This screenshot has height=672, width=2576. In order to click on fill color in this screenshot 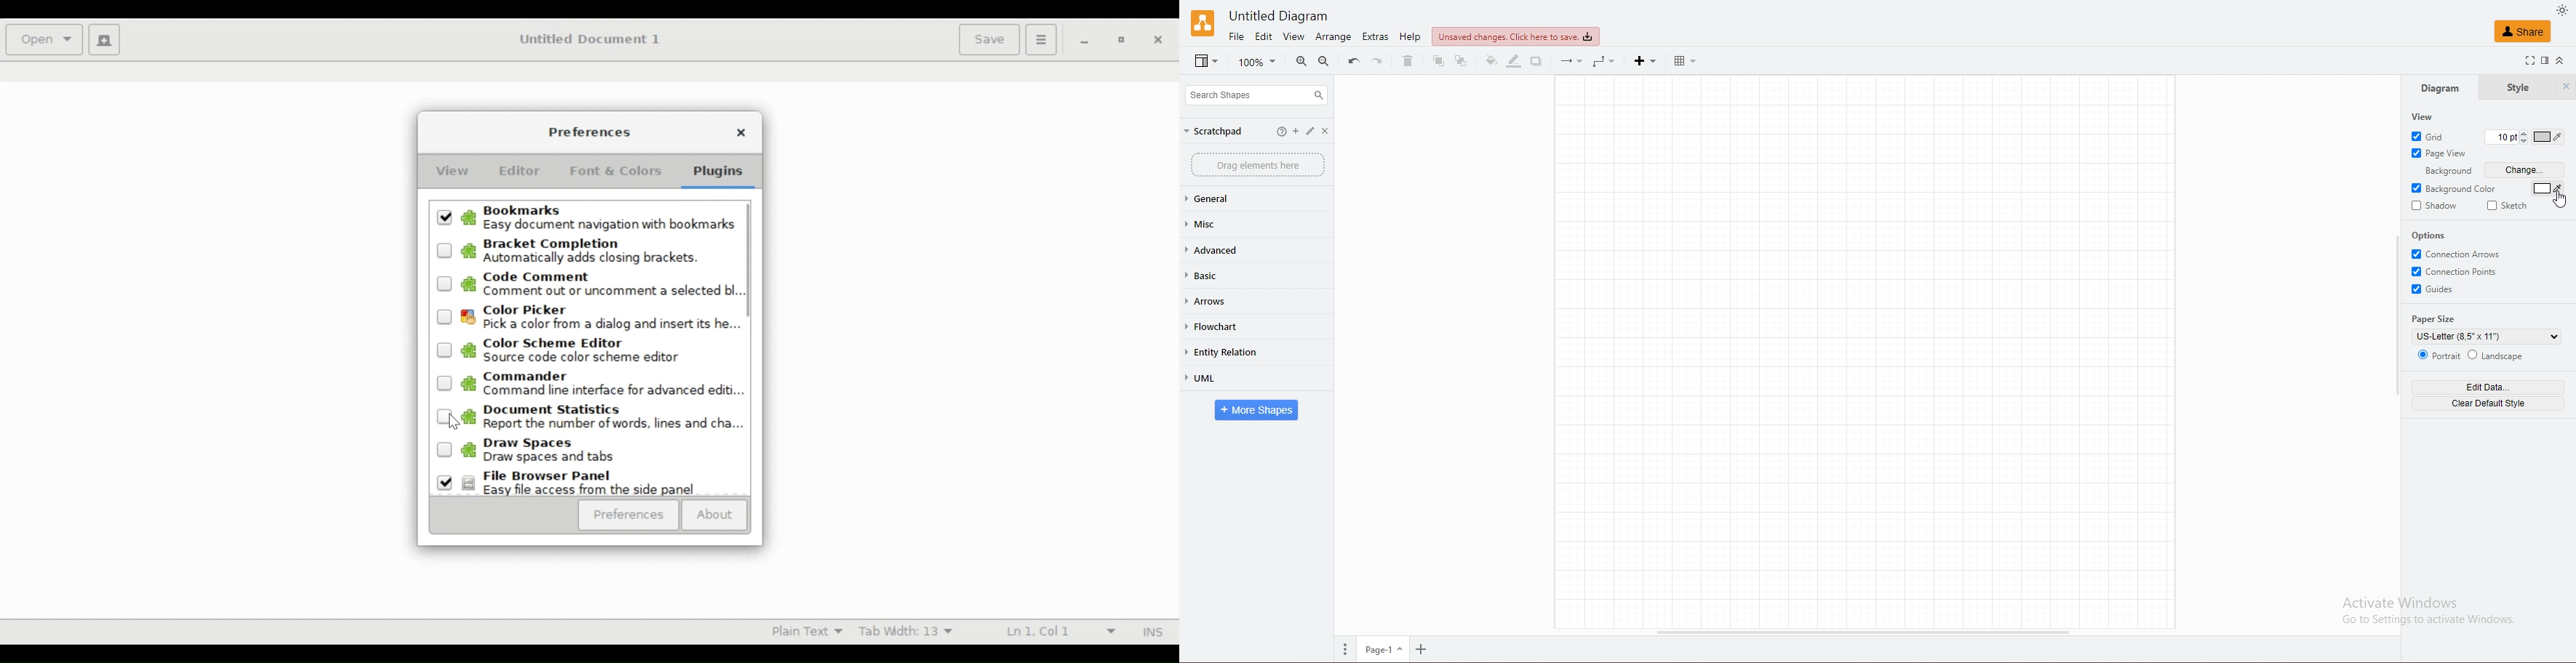, I will do `click(1491, 61)`.